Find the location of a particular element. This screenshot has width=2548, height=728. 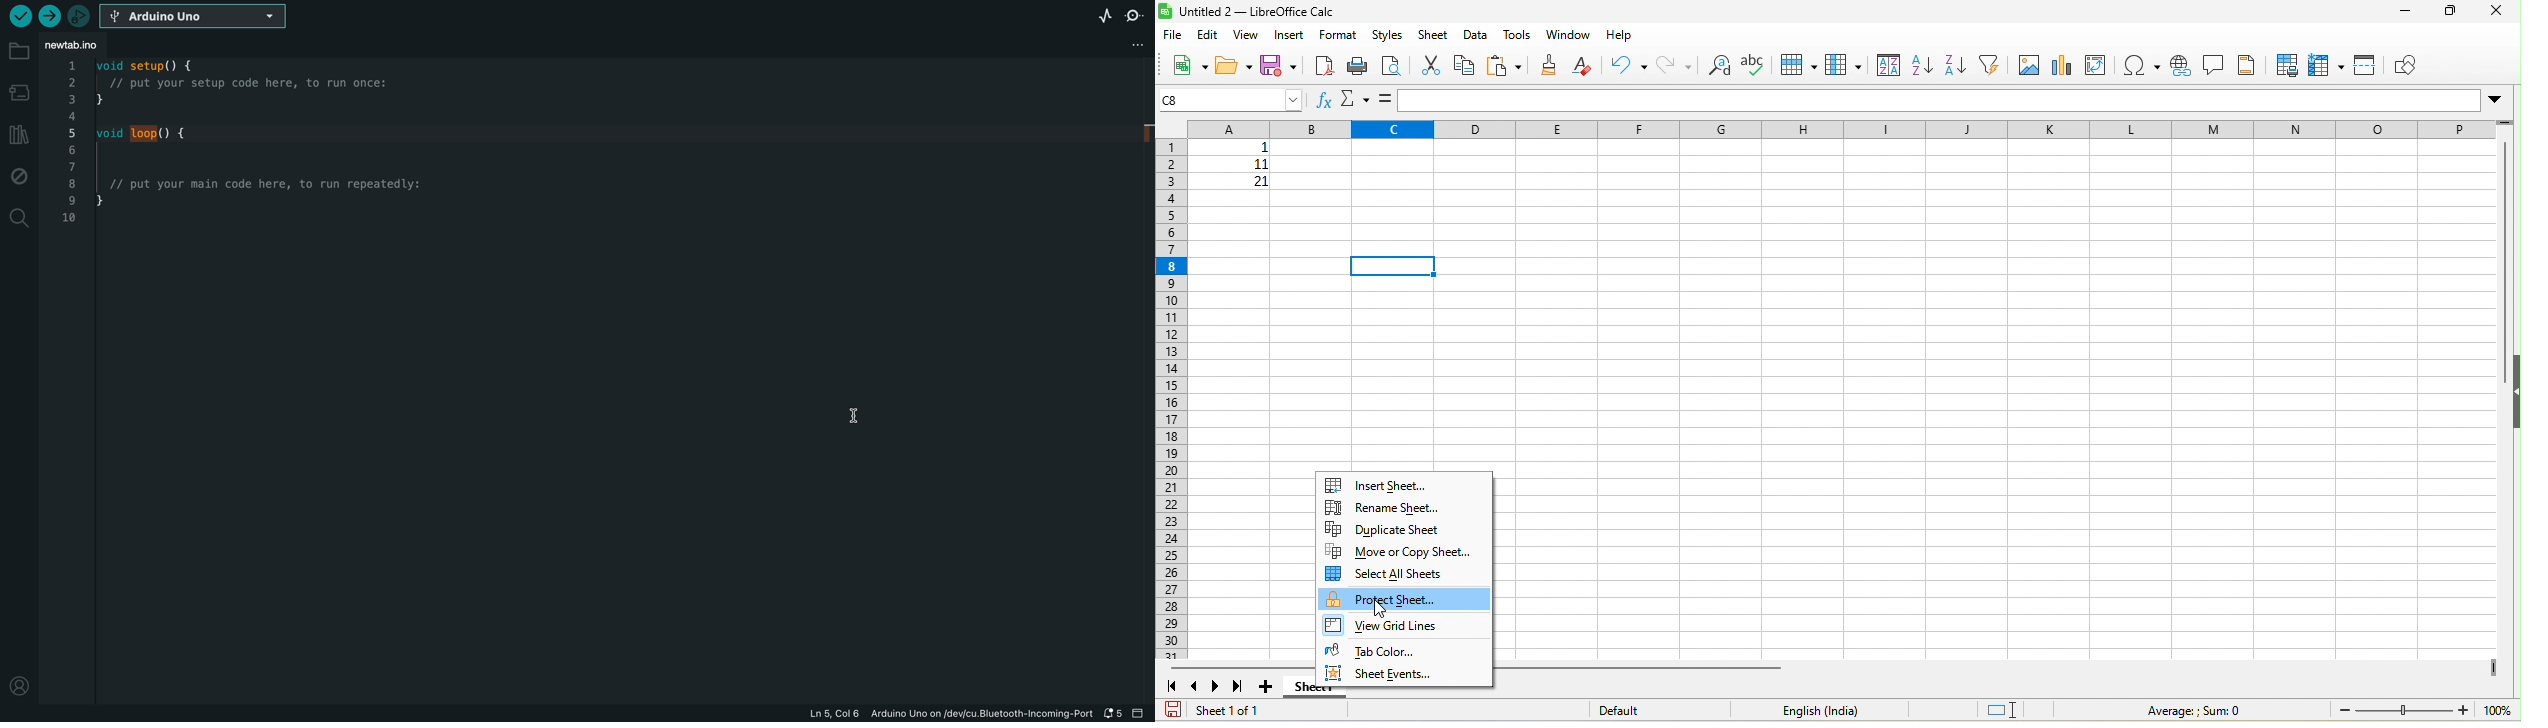

= is located at coordinates (1385, 99).